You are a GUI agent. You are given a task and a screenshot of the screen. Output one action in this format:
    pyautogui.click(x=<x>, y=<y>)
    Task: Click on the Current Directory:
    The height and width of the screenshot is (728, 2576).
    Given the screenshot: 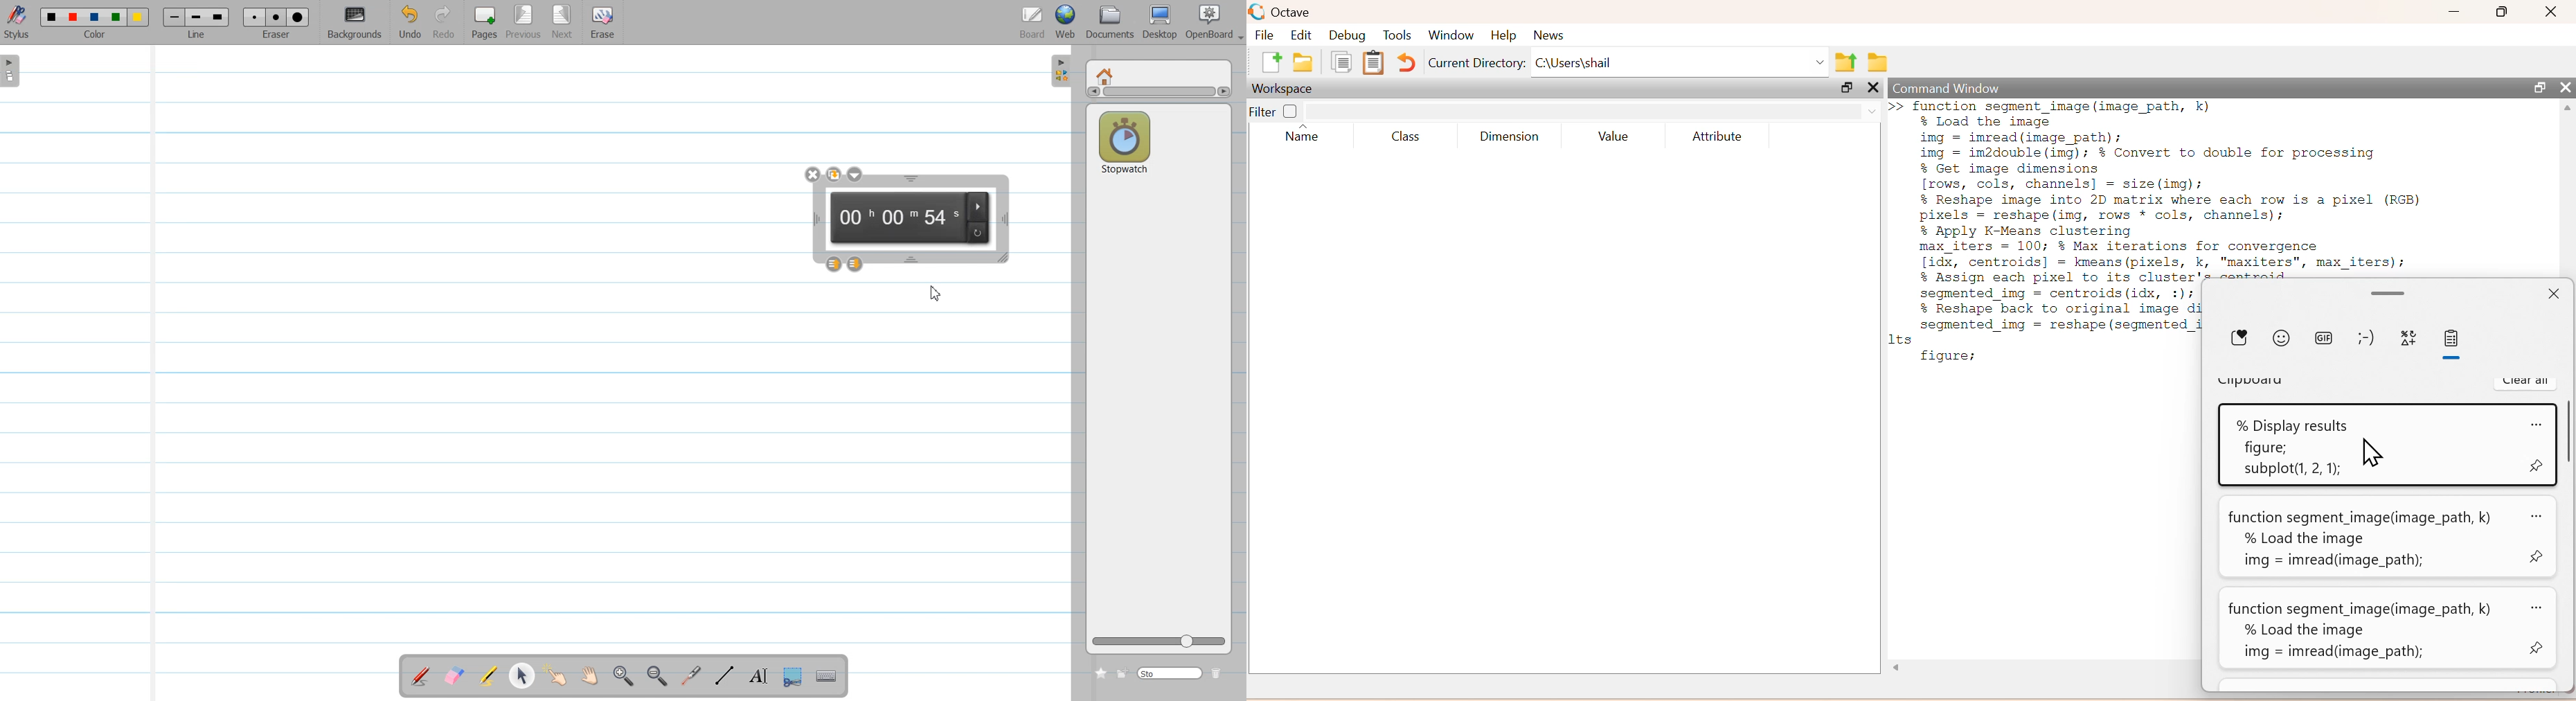 What is the action you would take?
    pyautogui.click(x=1477, y=65)
    